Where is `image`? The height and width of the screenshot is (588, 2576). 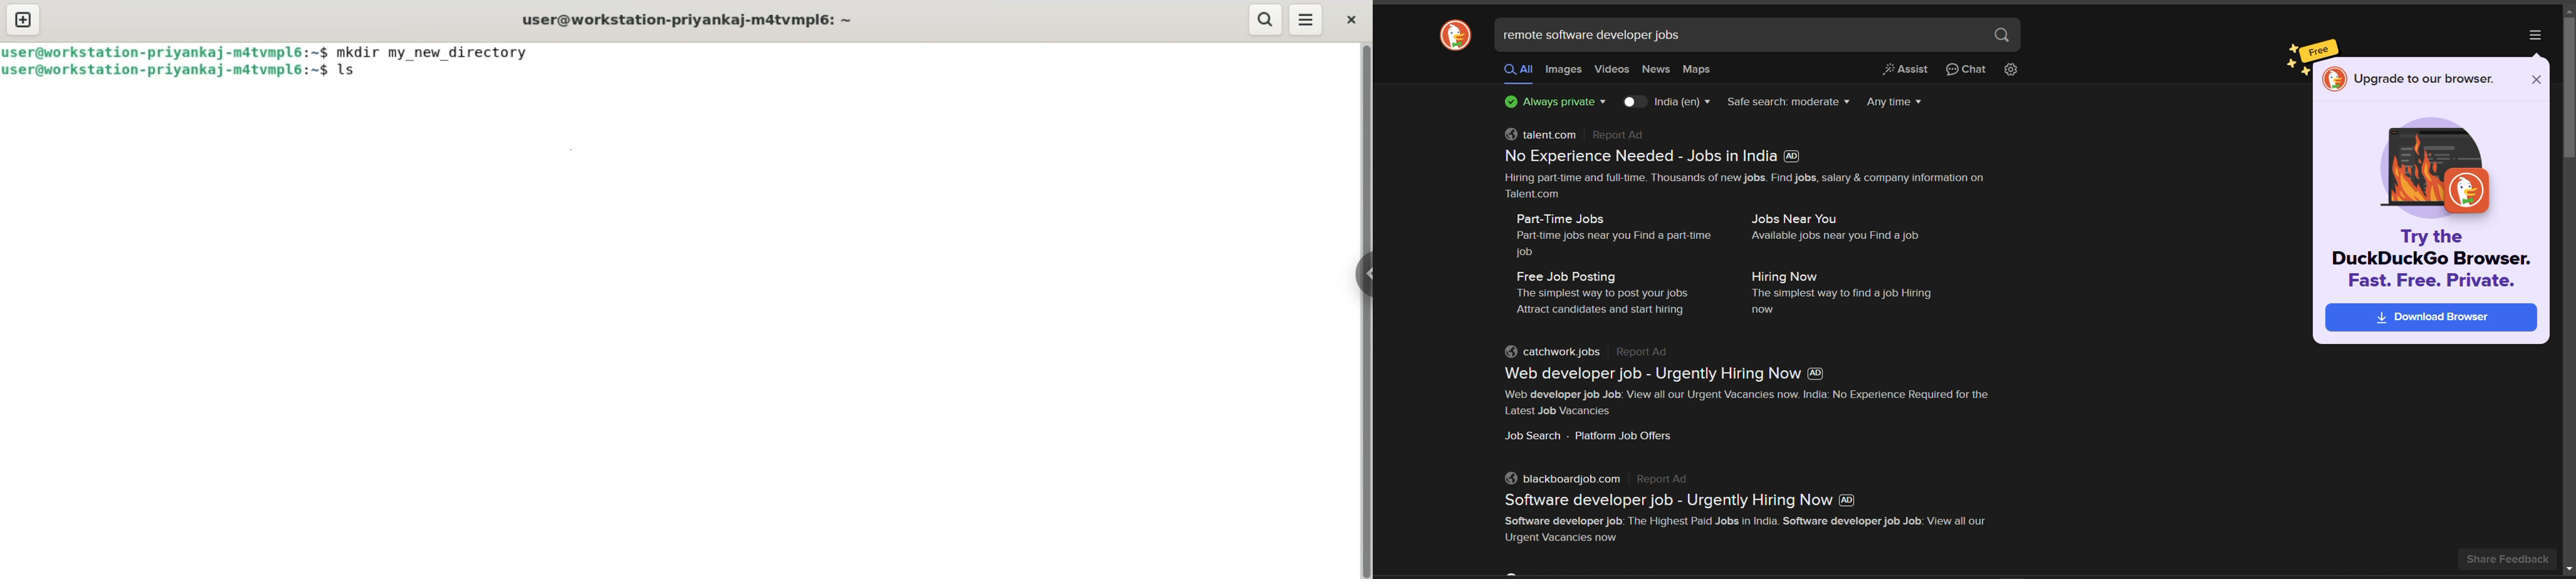
image is located at coordinates (2428, 168).